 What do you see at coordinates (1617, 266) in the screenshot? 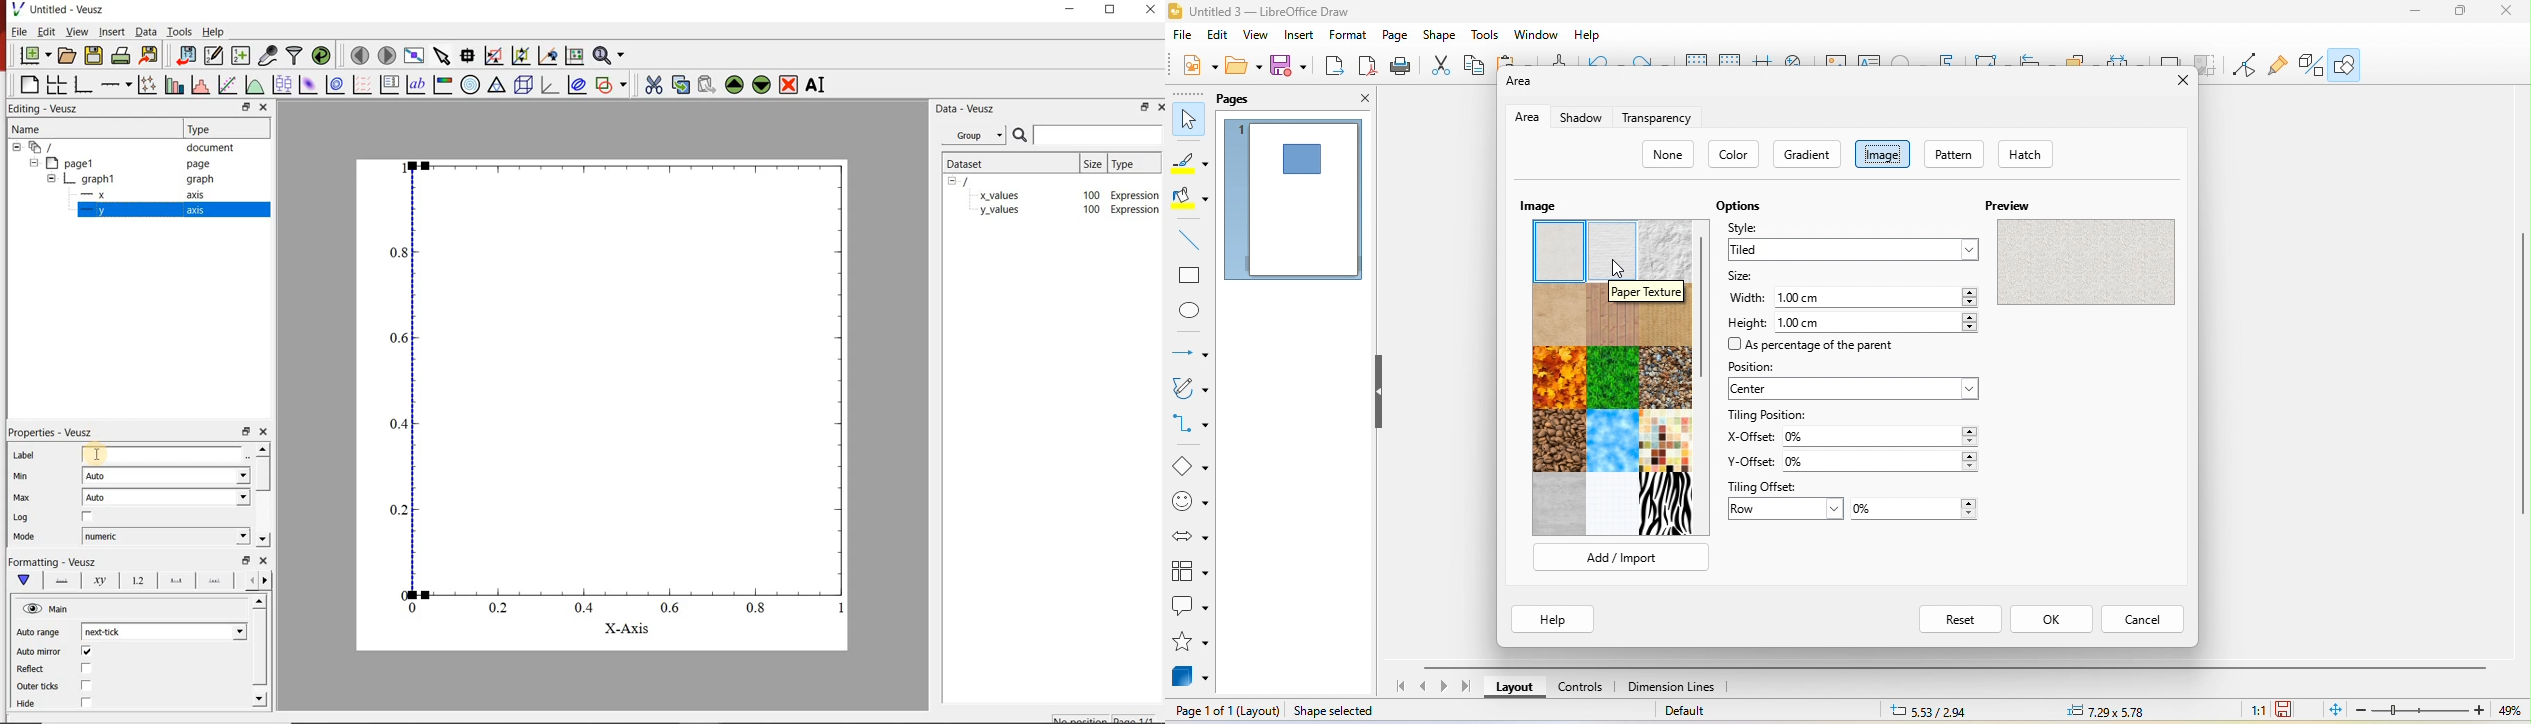
I see `cursor movement` at bounding box center [1617, 266].